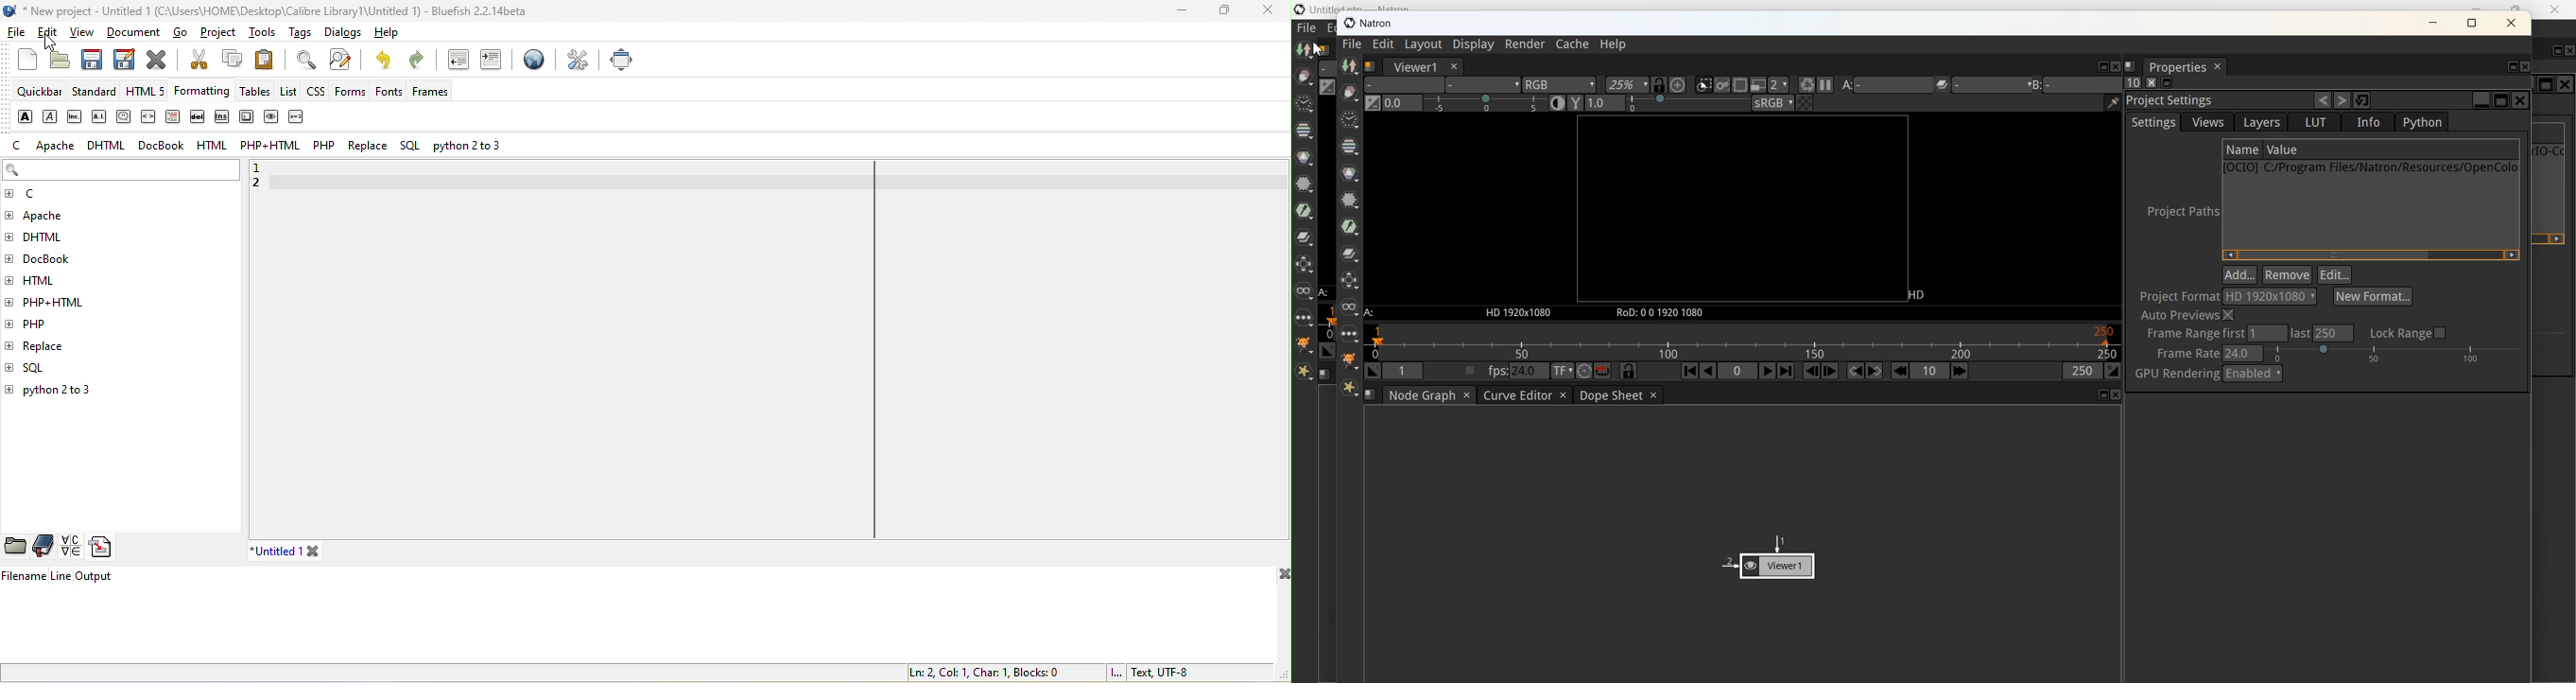 Image resolution: width=2576 pixels, height=700 pixels. I want to click on html, so click(48, 278).